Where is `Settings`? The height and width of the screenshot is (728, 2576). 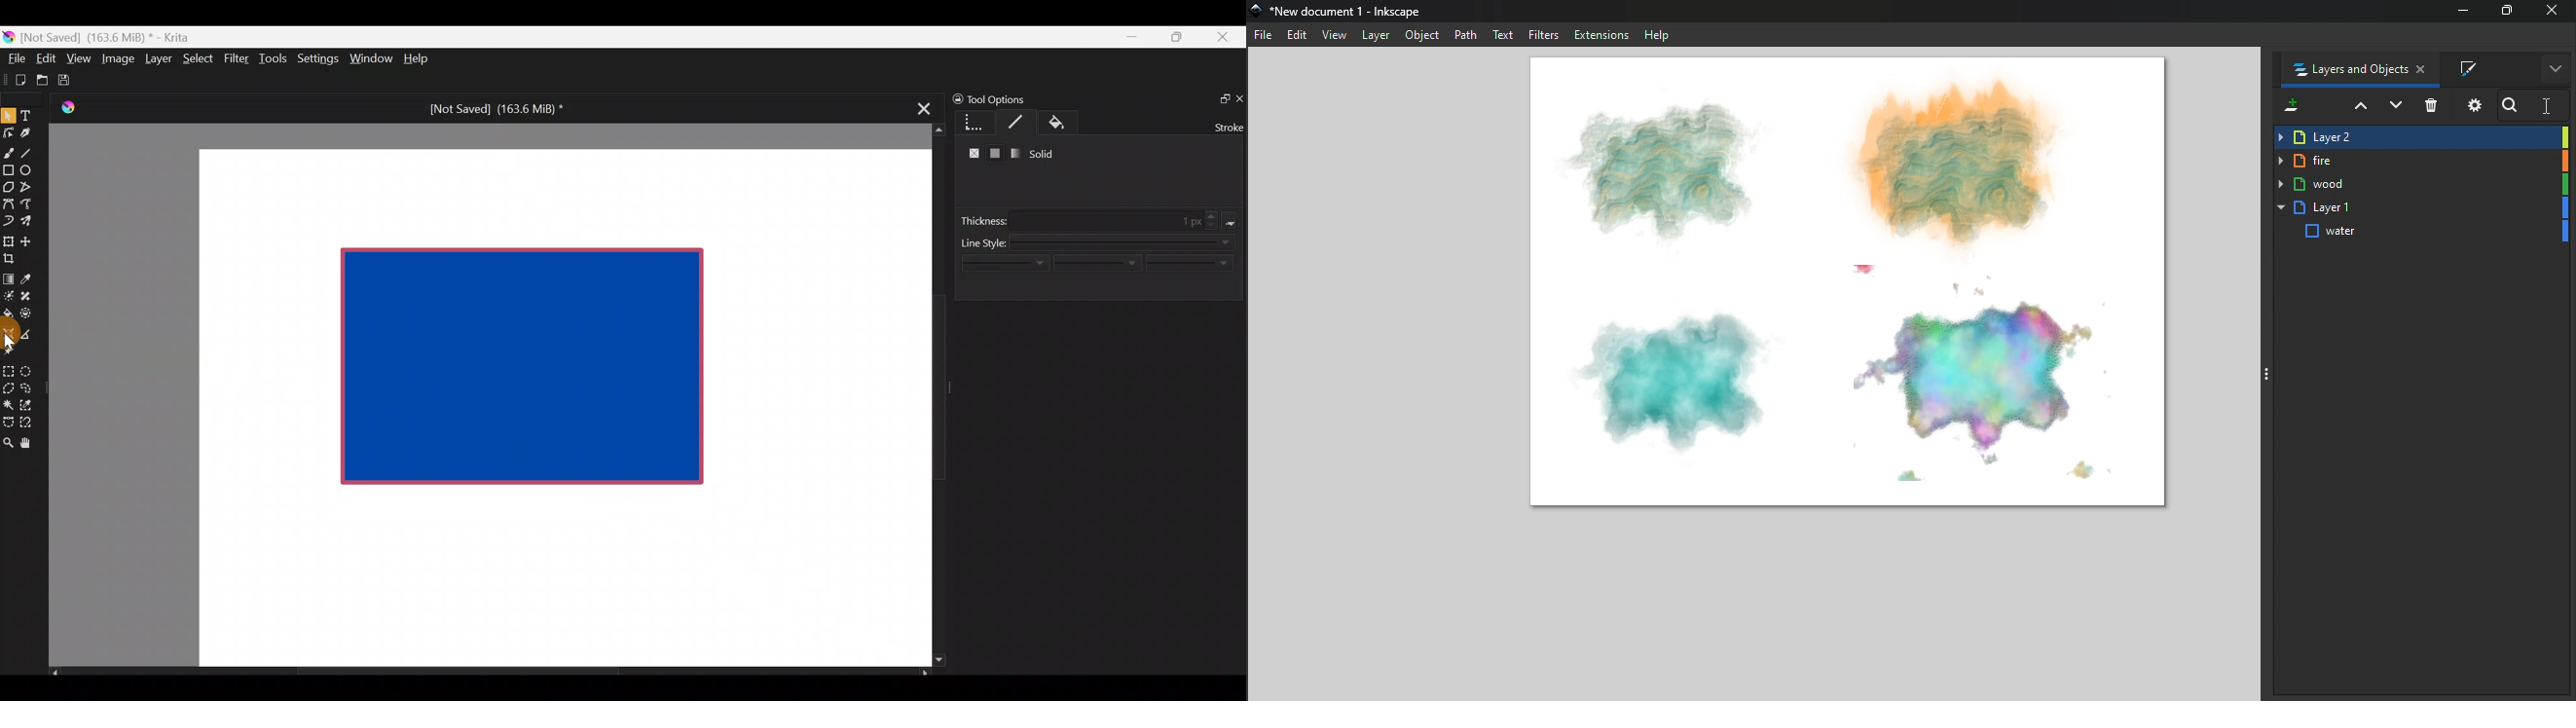
Settings is located at coordinates (319, 61).